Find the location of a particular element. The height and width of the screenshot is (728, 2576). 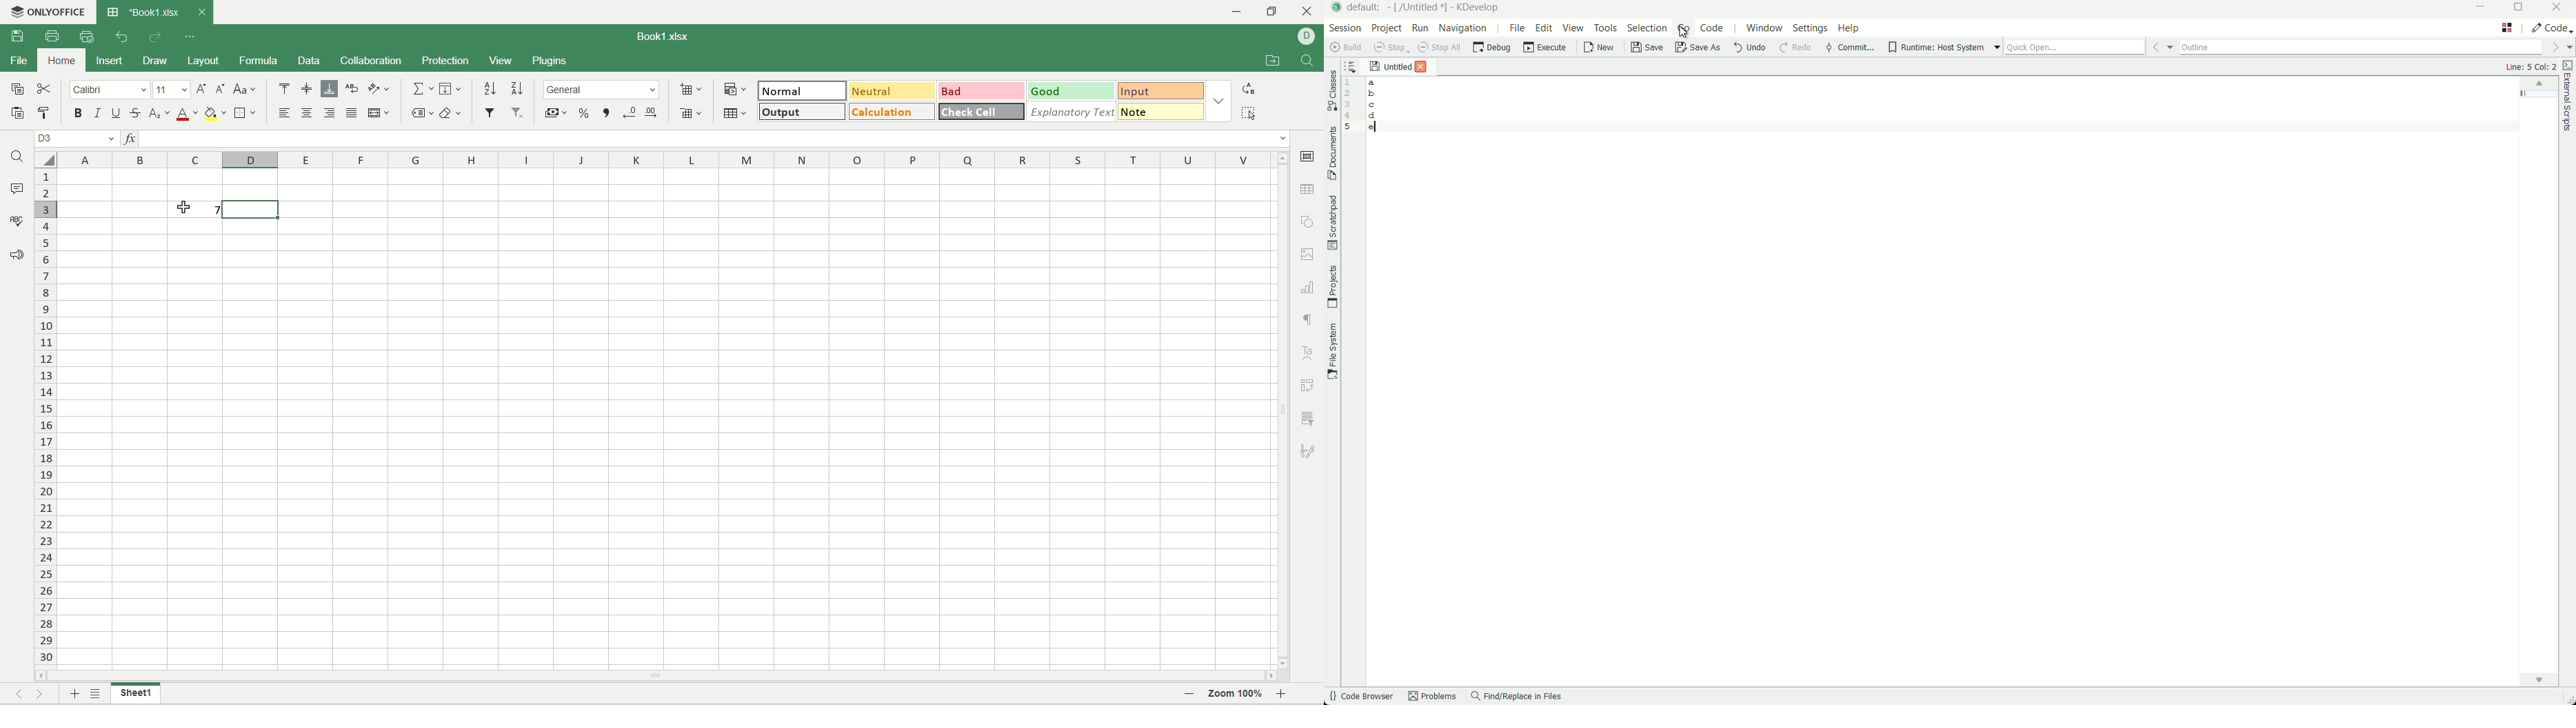

normal is located at coordinates (803, 92).